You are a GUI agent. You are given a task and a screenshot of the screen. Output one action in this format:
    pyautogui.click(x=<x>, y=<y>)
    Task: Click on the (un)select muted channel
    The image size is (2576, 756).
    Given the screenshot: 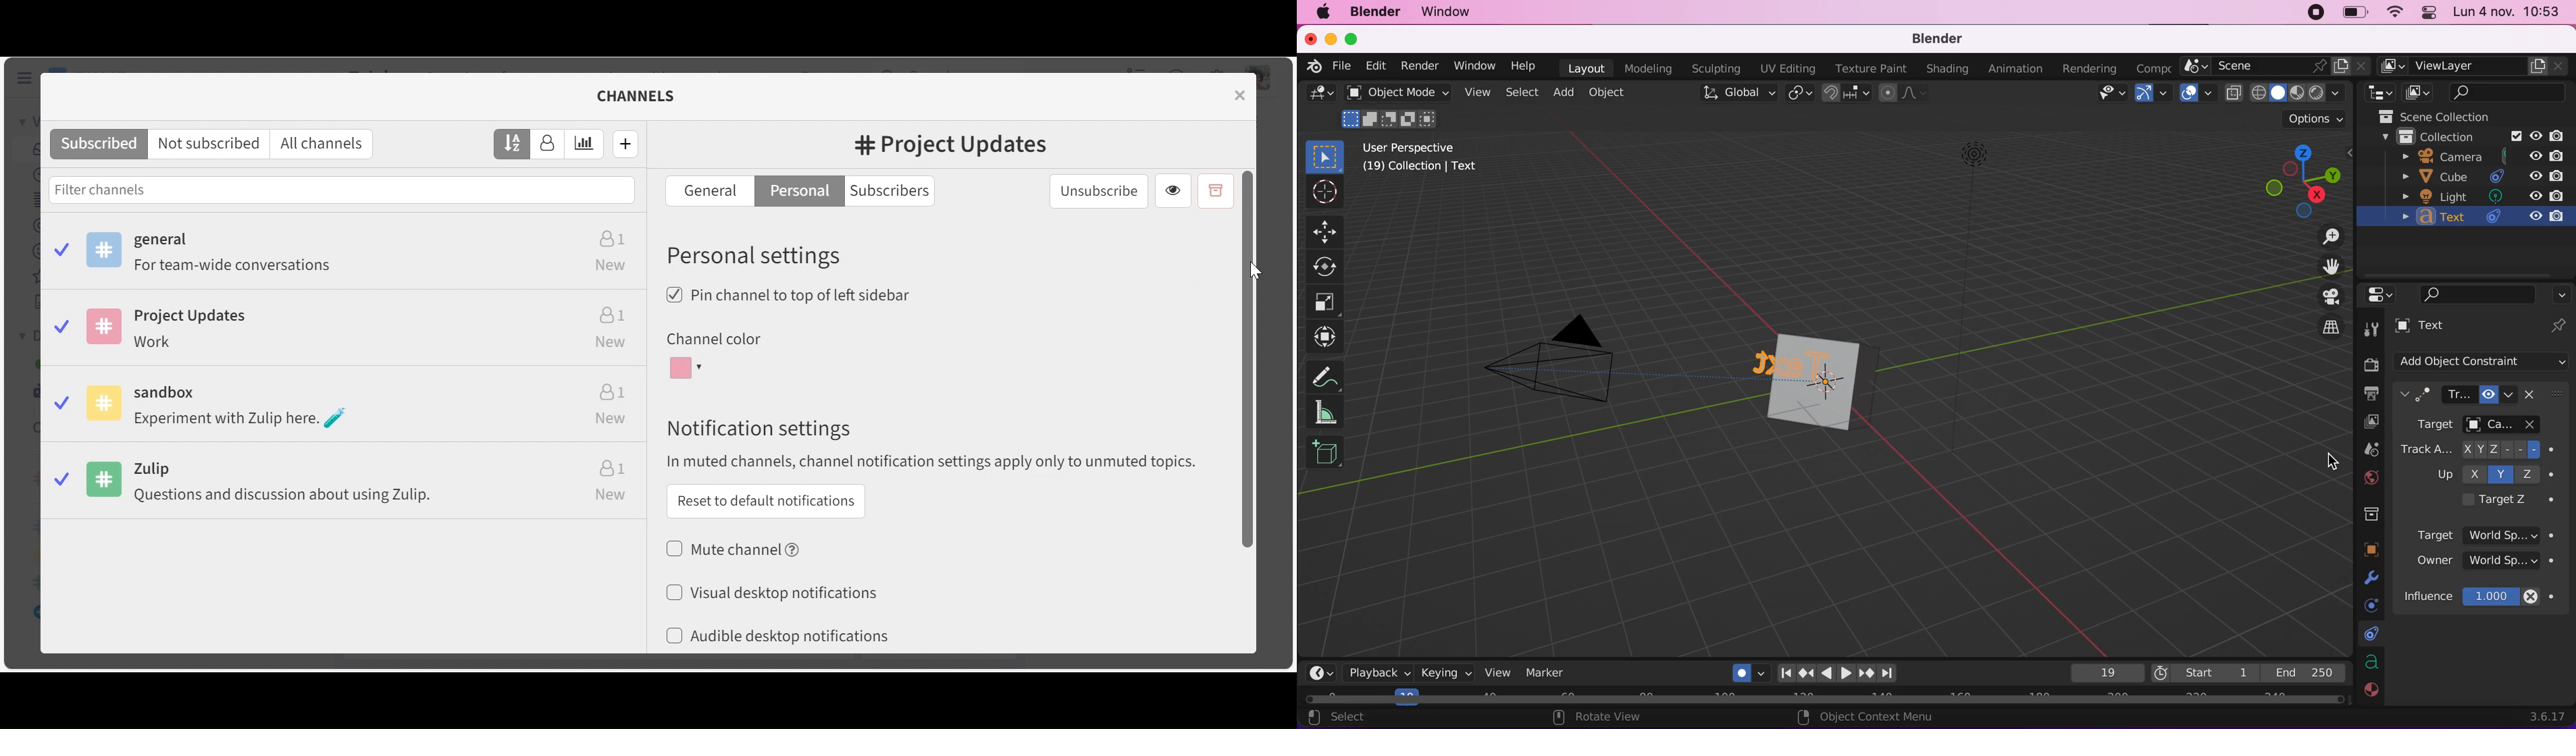 What is the action you would take?
    pyautogui.click(x=736, y=549)
    